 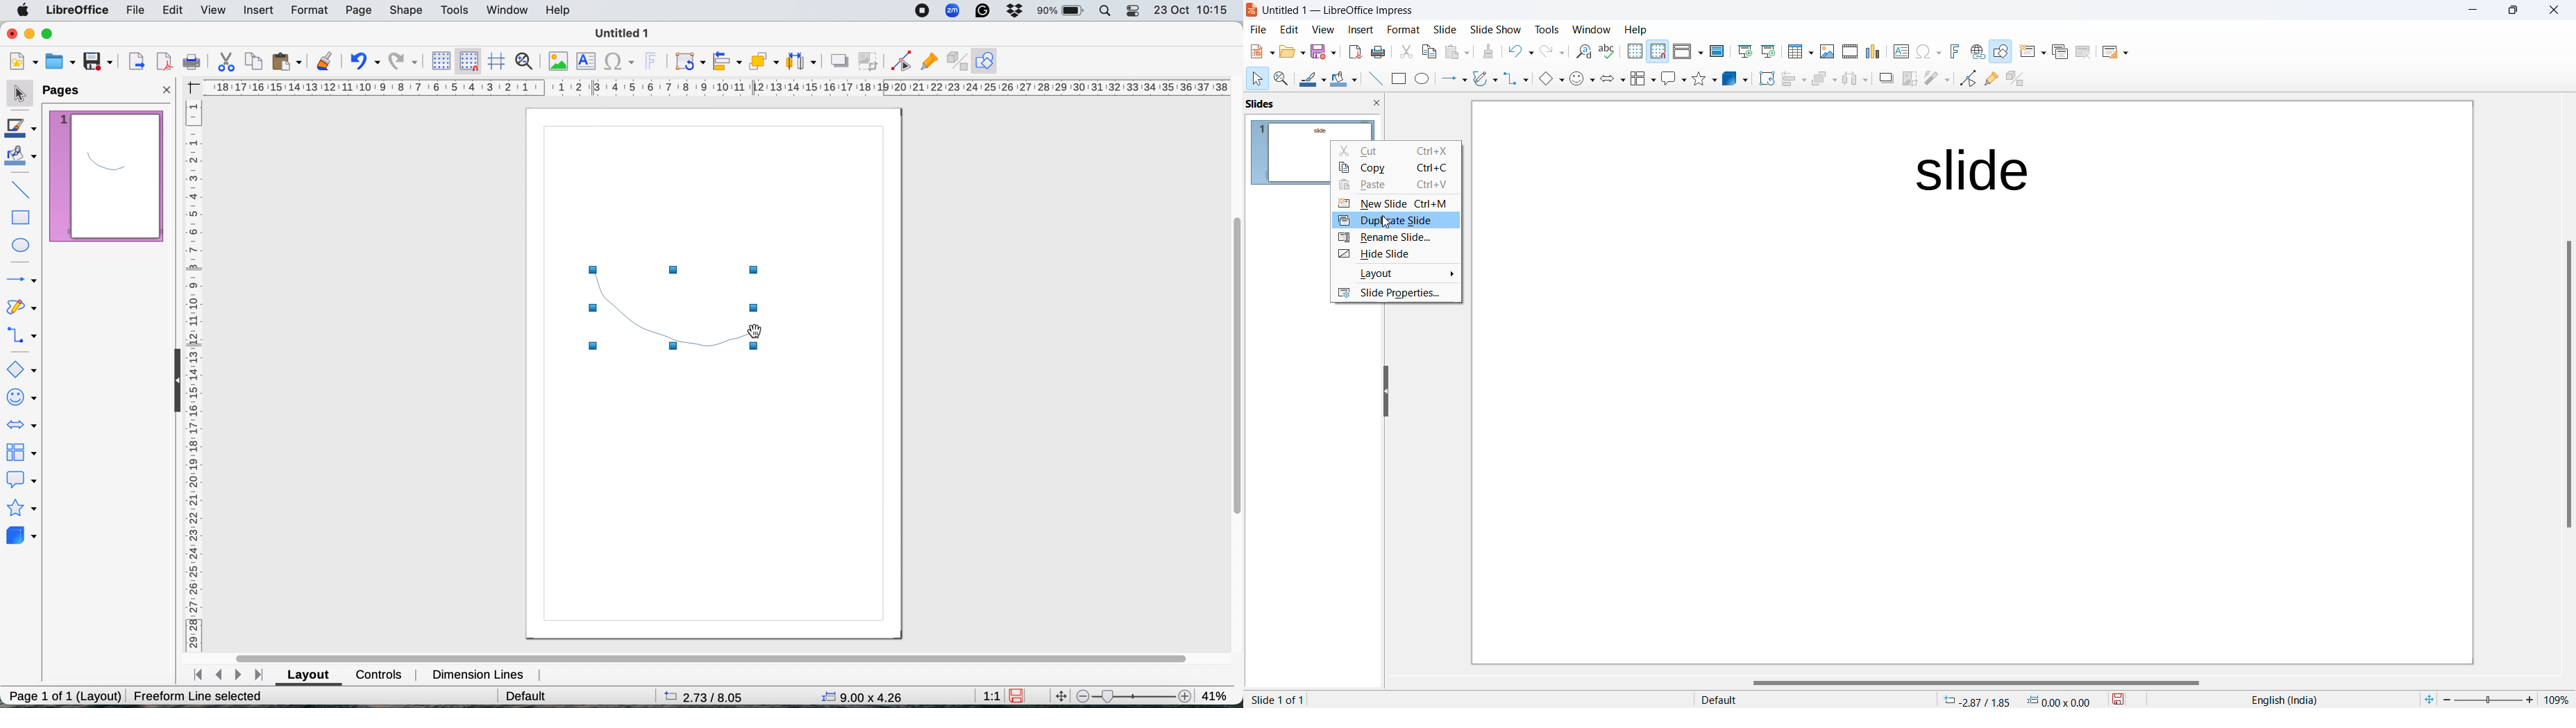 What do you see at coordinates (1270, 103) in the screenshot?
I see `slide preview pane` at bounding box center [1270, 103].